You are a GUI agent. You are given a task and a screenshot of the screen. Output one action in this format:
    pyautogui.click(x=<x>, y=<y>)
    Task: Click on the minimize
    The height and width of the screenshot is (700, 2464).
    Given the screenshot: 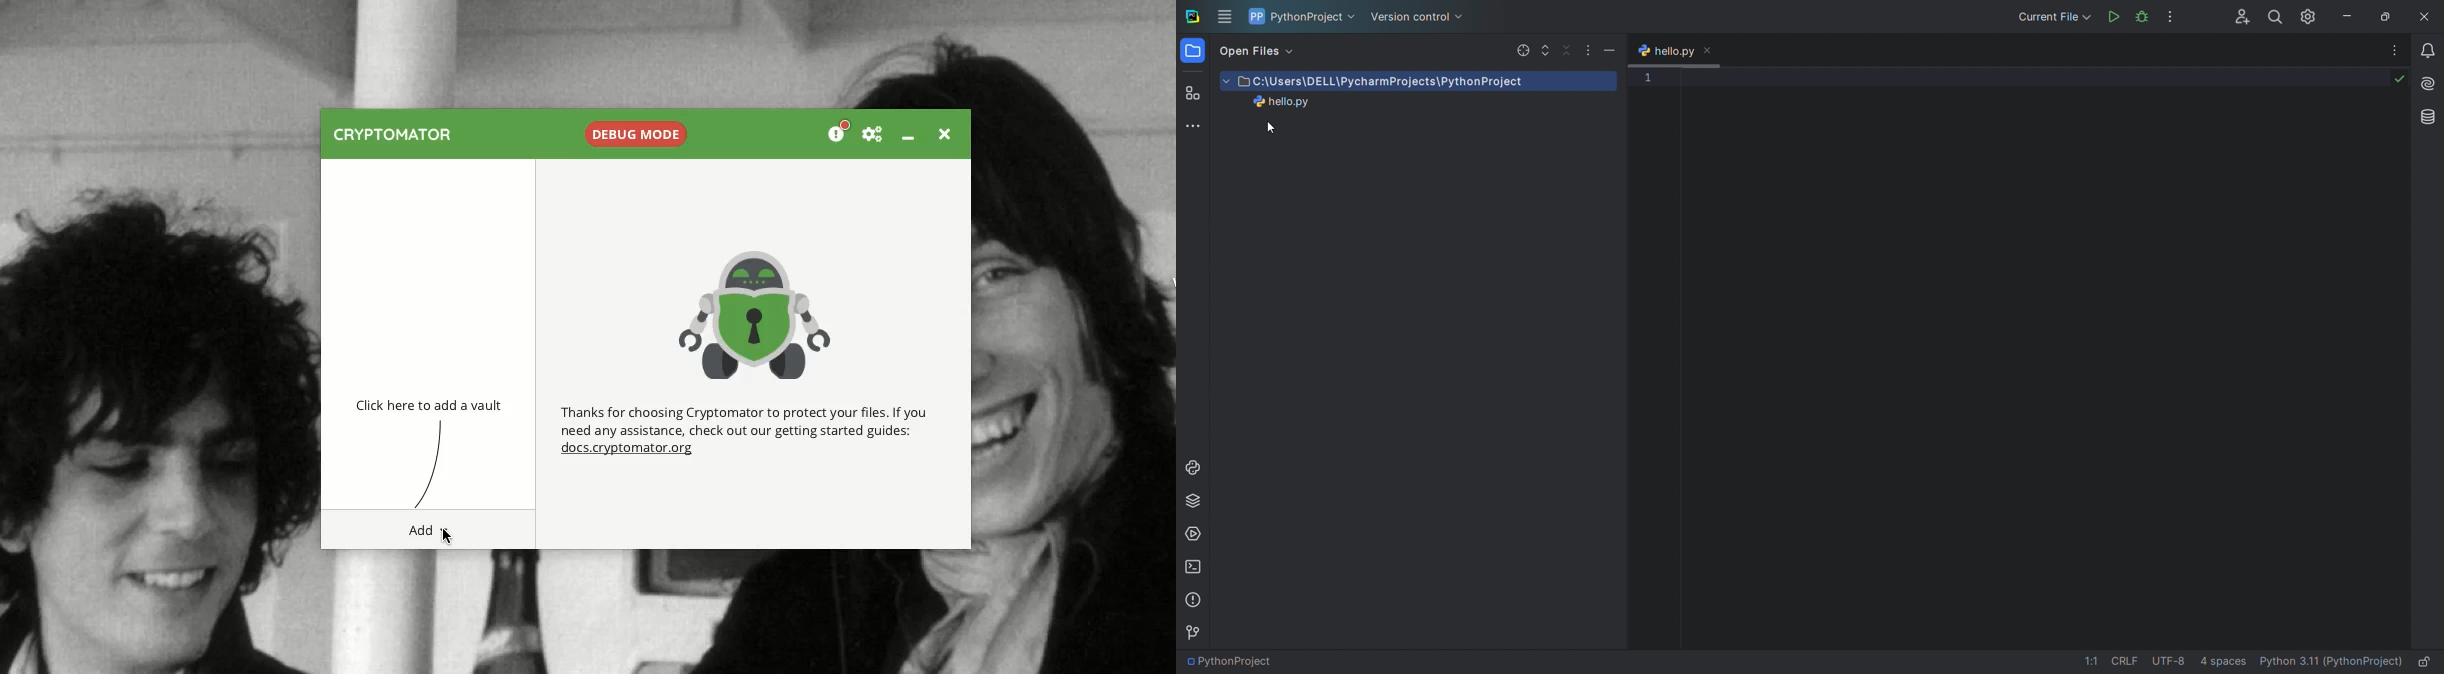 What is the action you would take?
    pyautogui.click(x=2345, y=15)
    